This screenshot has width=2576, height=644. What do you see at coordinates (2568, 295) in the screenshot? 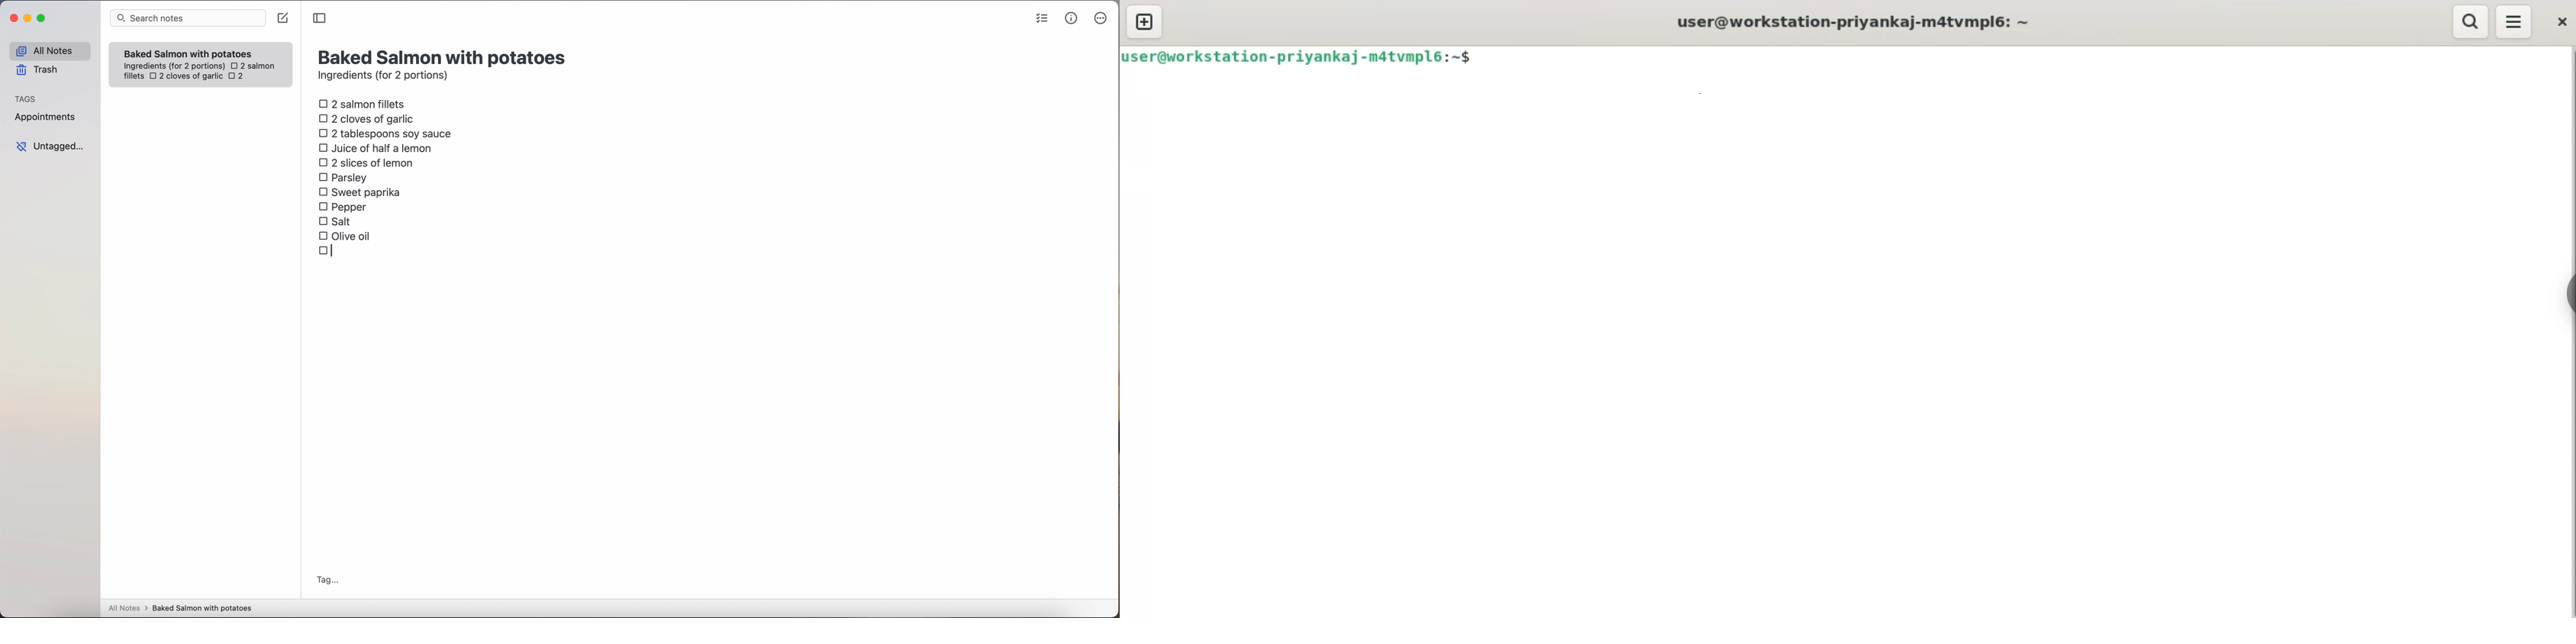
I see `sidebar` at bounding box center [2568, 295].